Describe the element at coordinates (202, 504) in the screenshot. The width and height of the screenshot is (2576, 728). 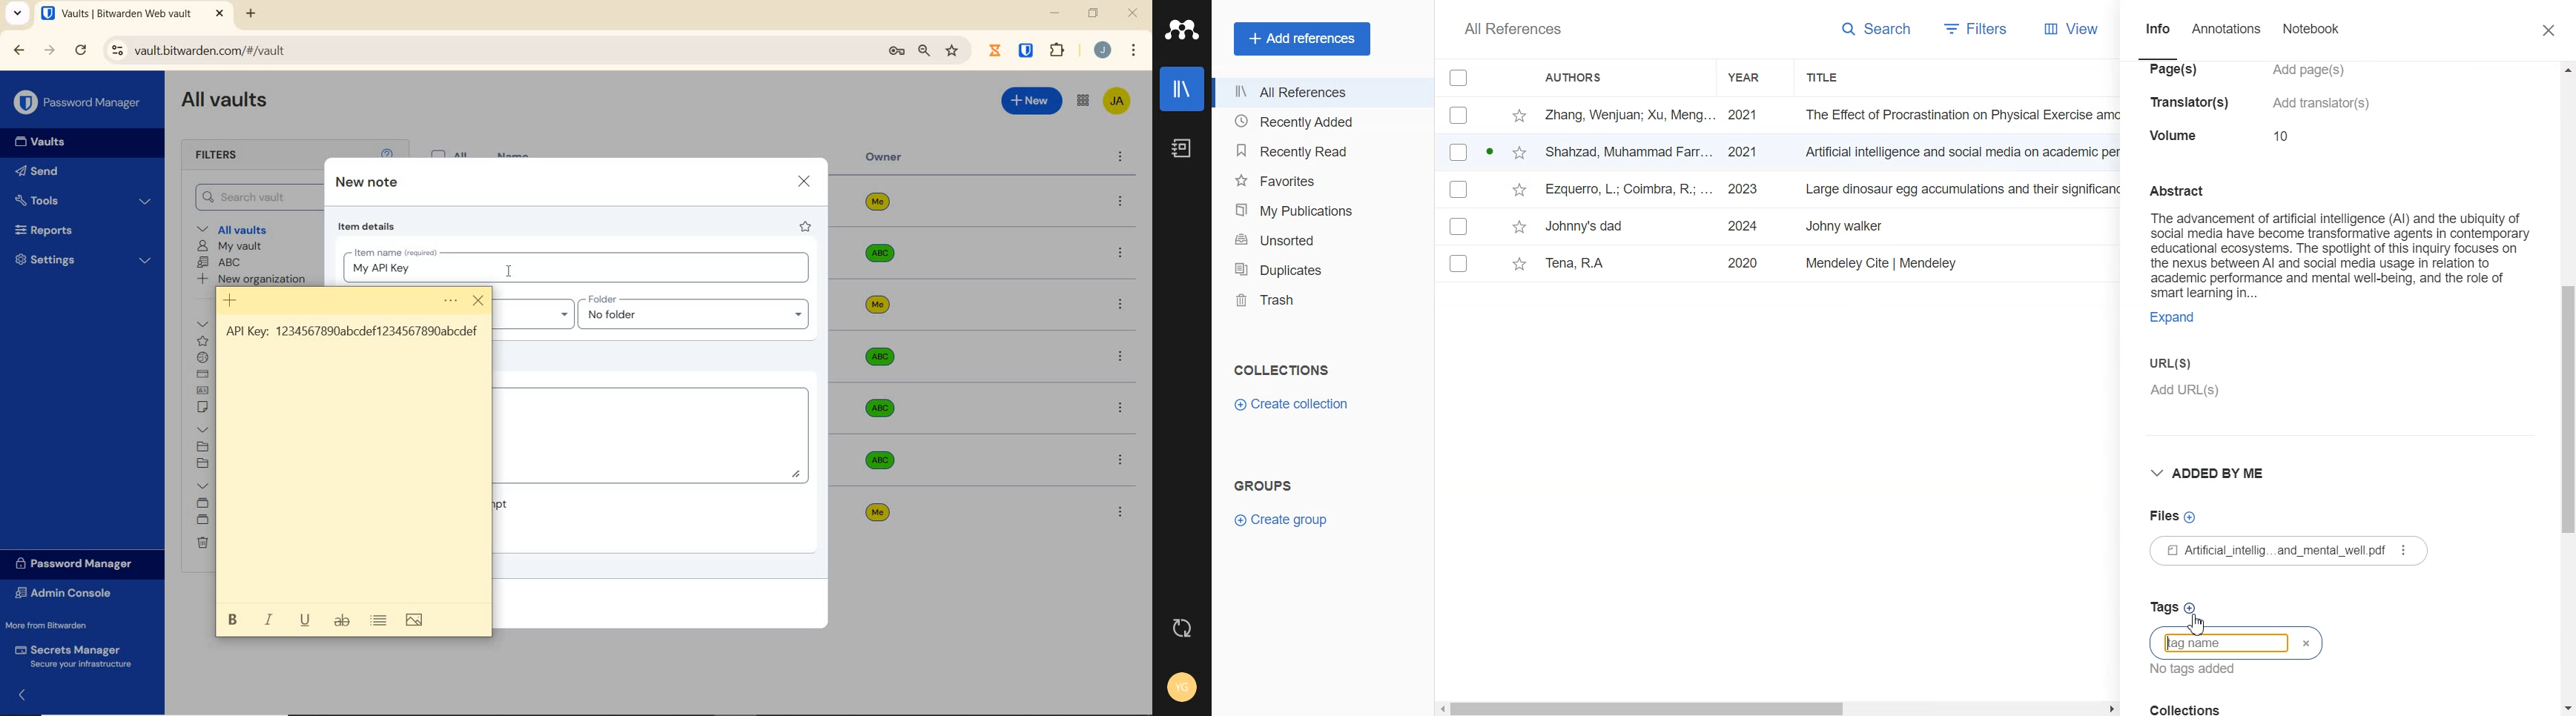
I see `Default collection` at that location.